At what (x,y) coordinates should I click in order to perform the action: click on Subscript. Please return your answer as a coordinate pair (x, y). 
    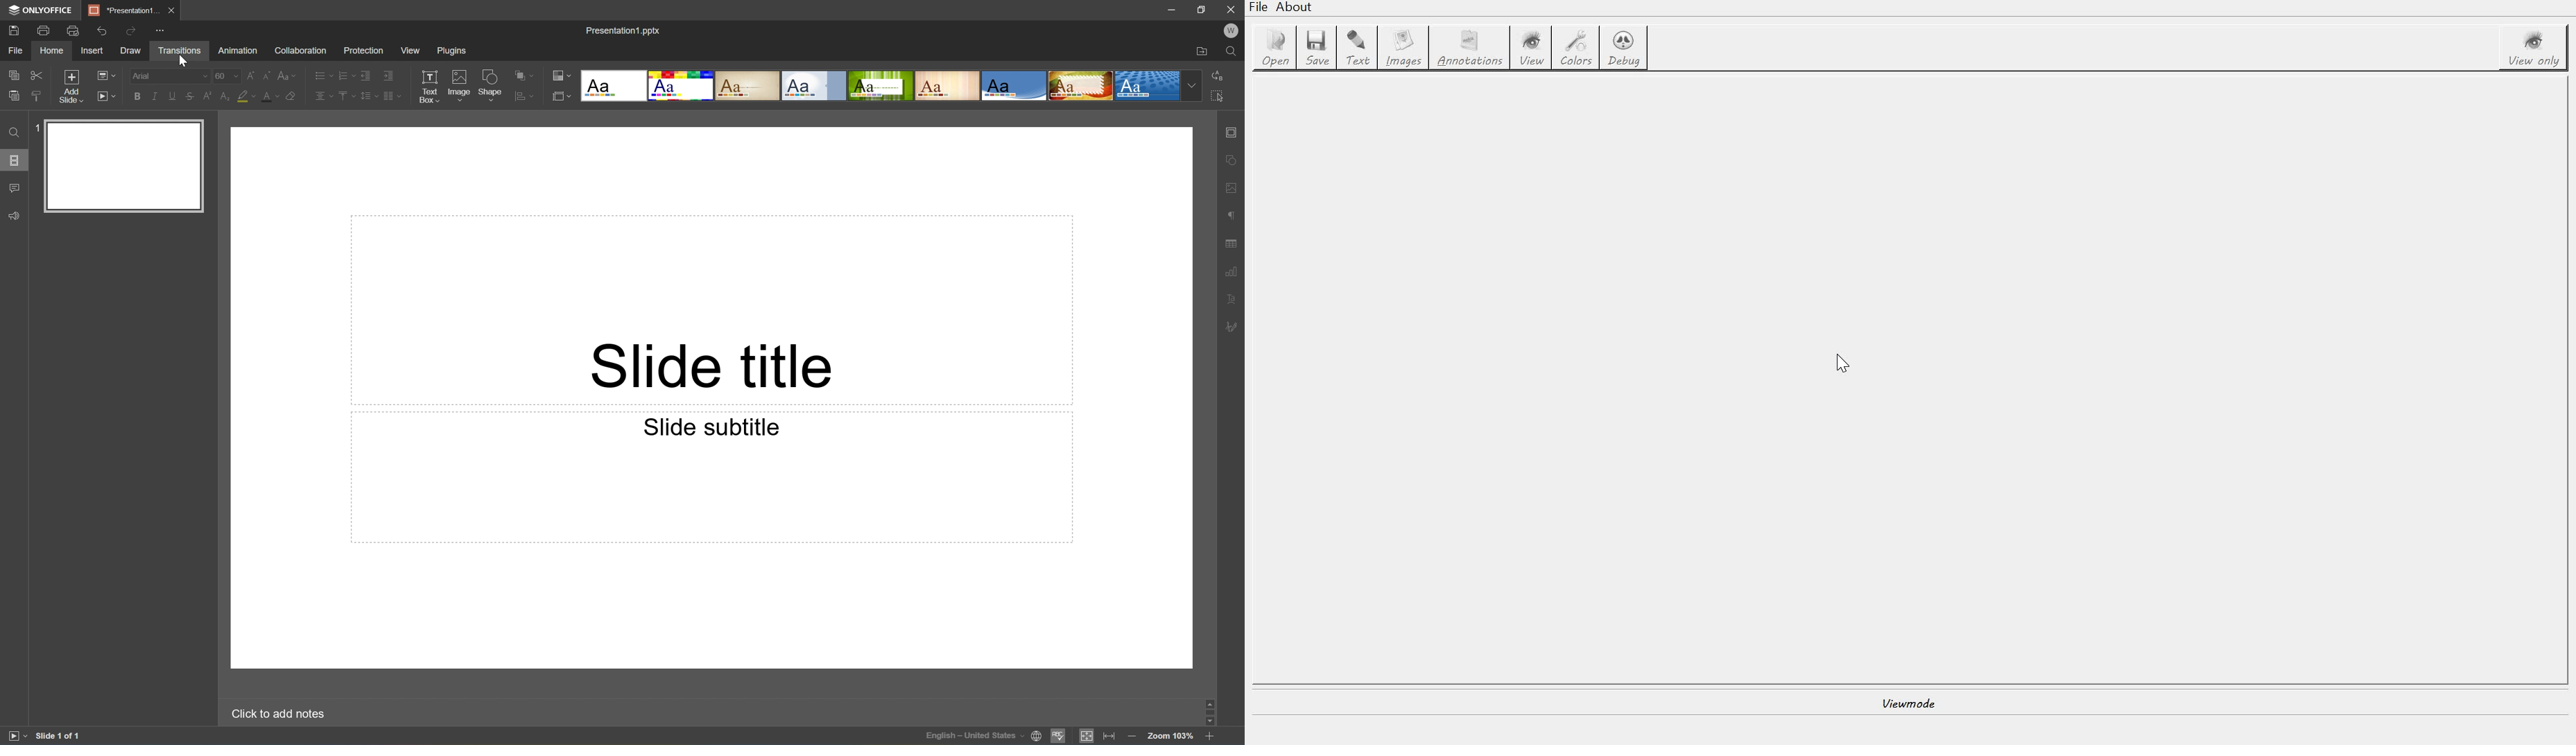
    Looking at the image, I should click on (224, 96).